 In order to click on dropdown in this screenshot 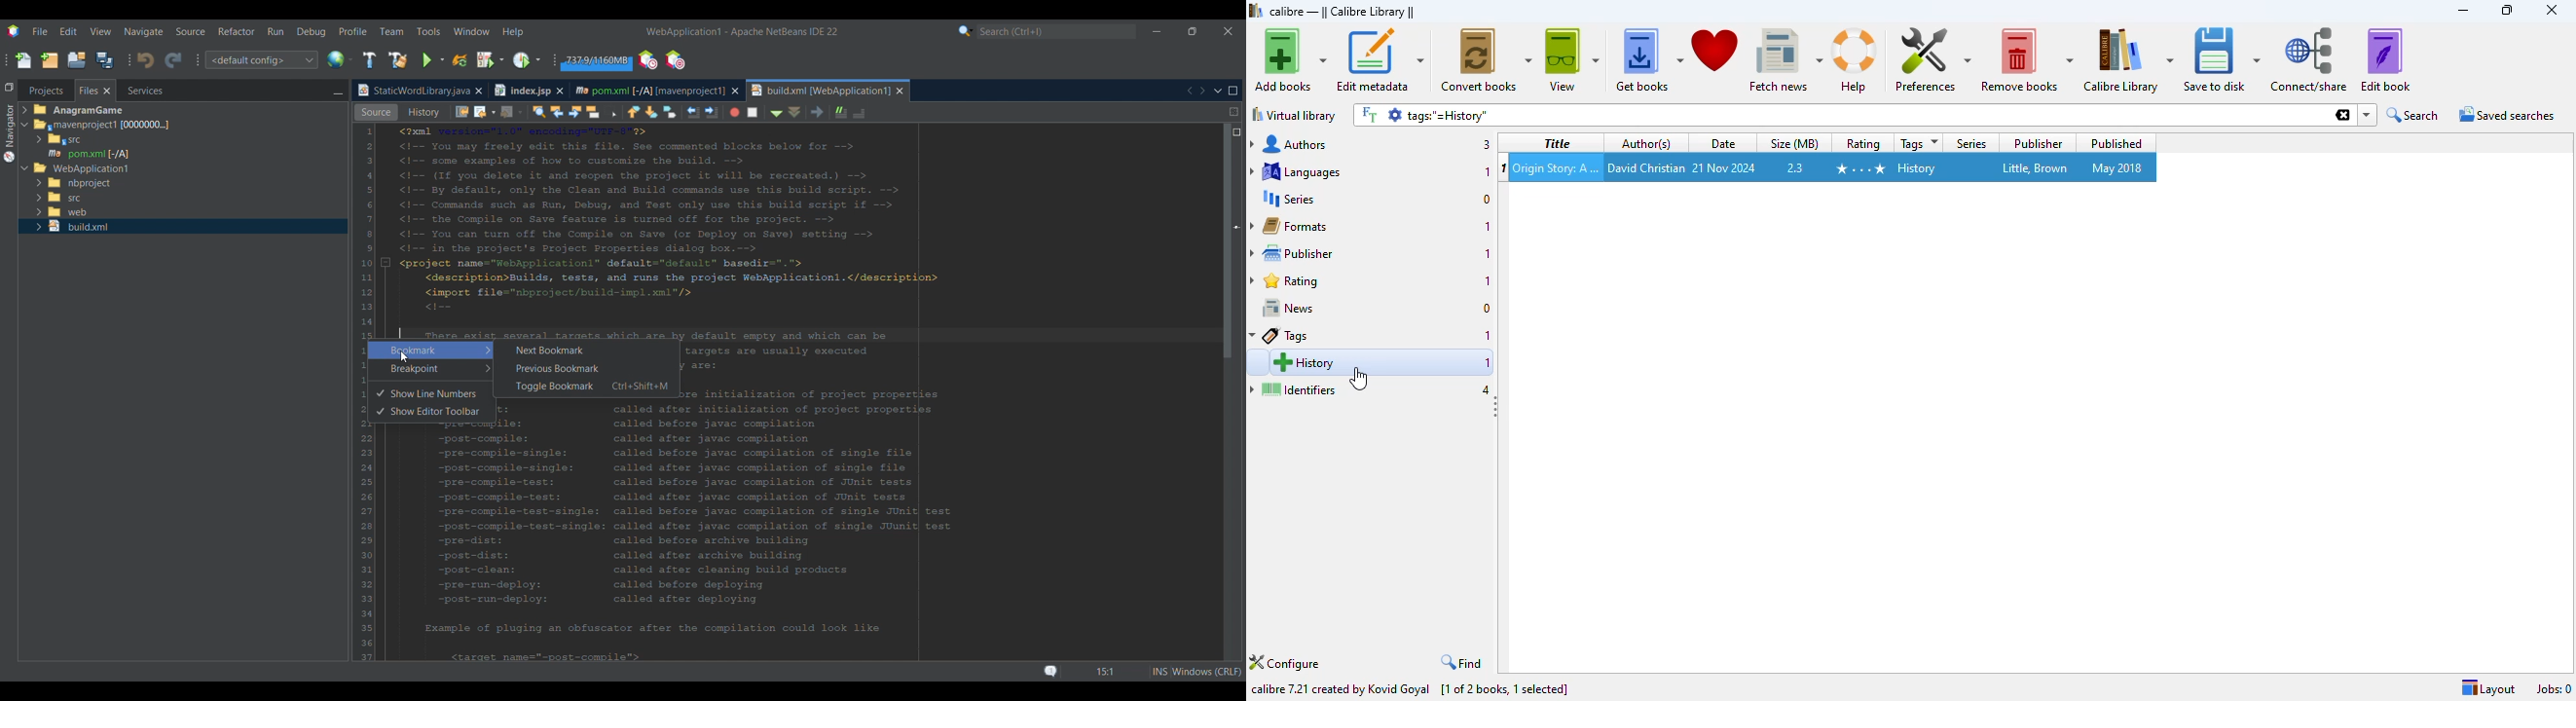, I will do `click(2368, 115)`.